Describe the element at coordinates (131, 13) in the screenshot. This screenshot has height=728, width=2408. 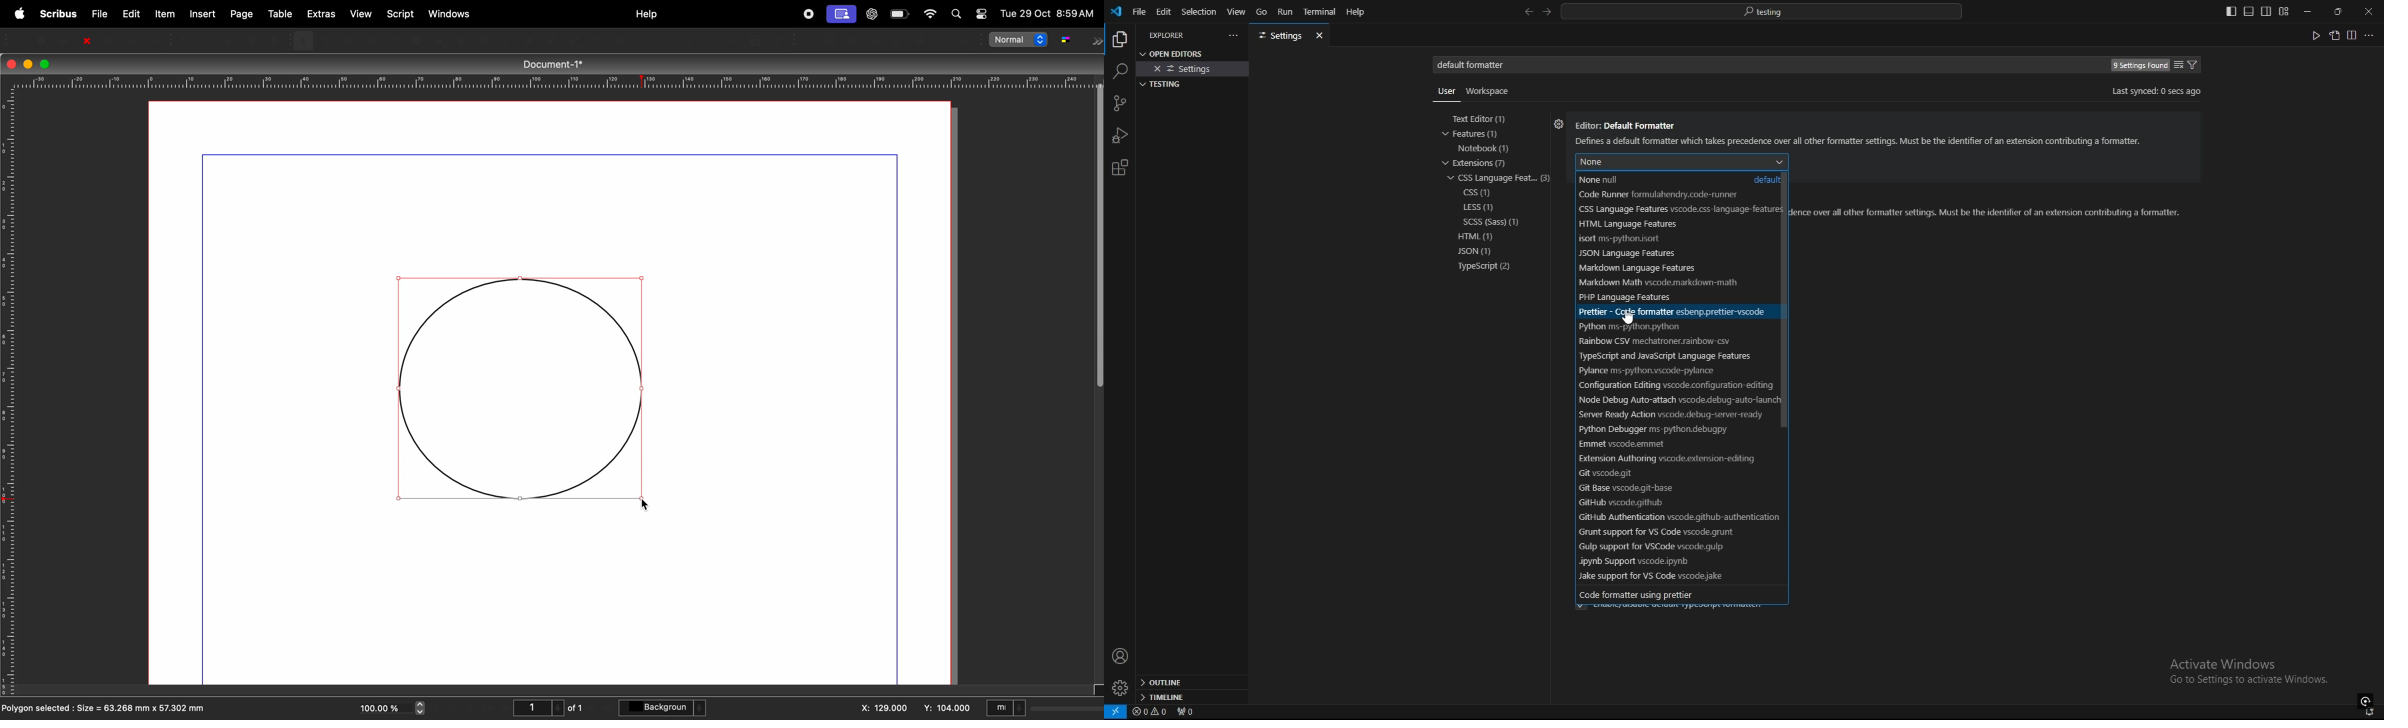
I see `edit` at that location.